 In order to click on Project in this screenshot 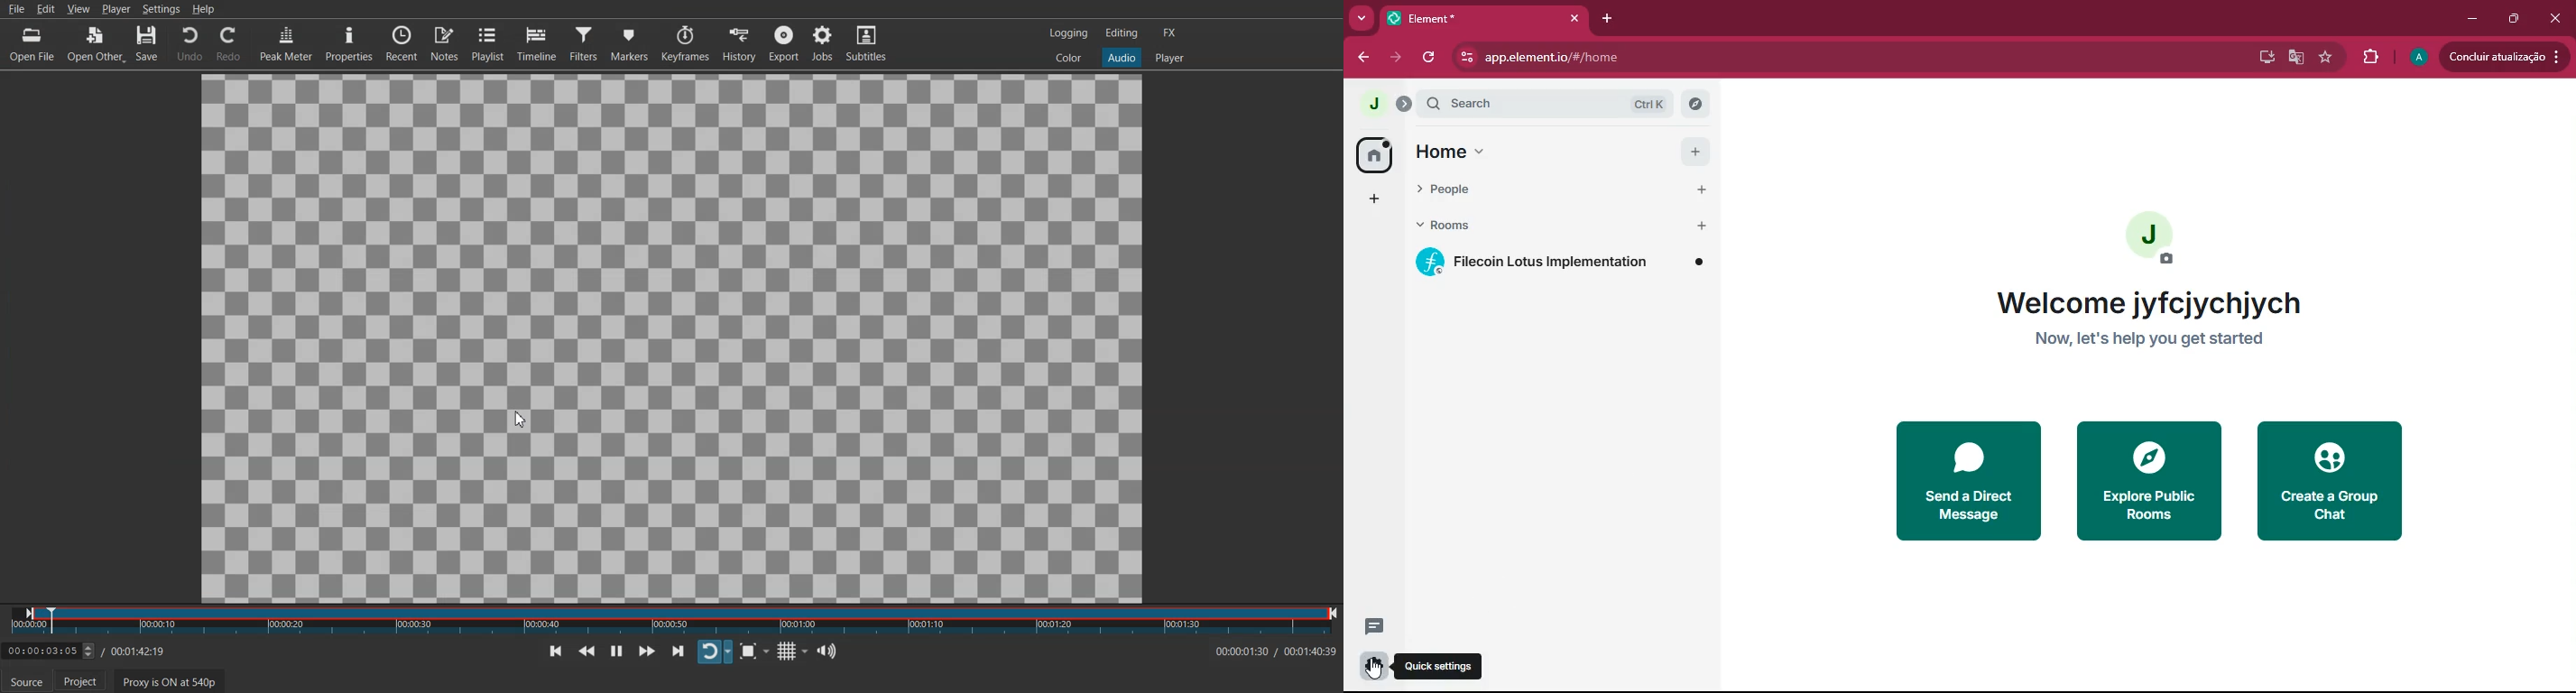, I will do `click(85, 681)`.